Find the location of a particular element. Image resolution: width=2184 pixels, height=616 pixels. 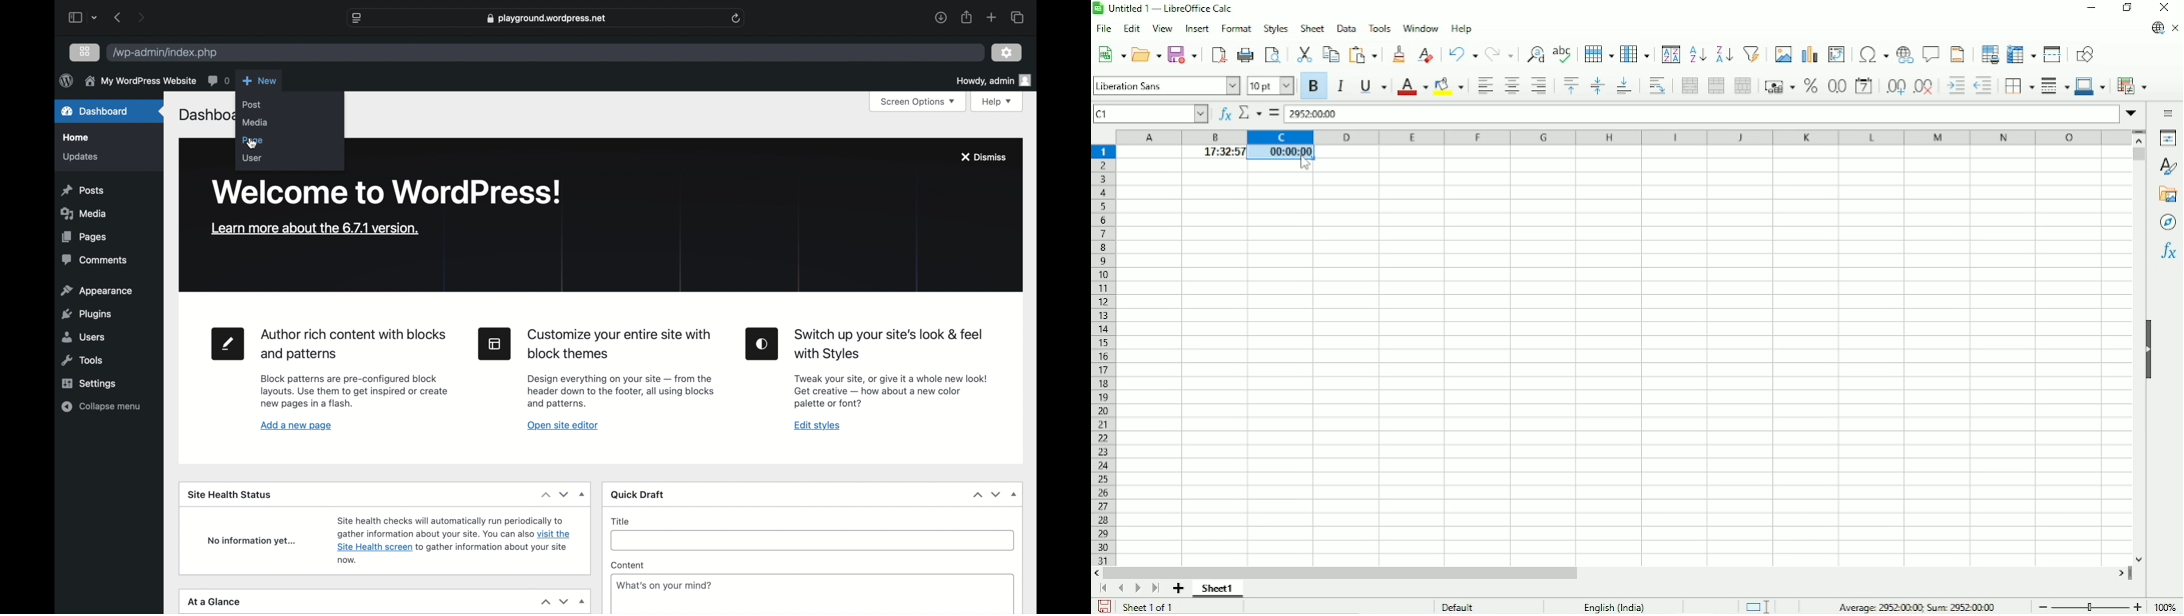

Insert comment is located at coordinates (1931, 54).